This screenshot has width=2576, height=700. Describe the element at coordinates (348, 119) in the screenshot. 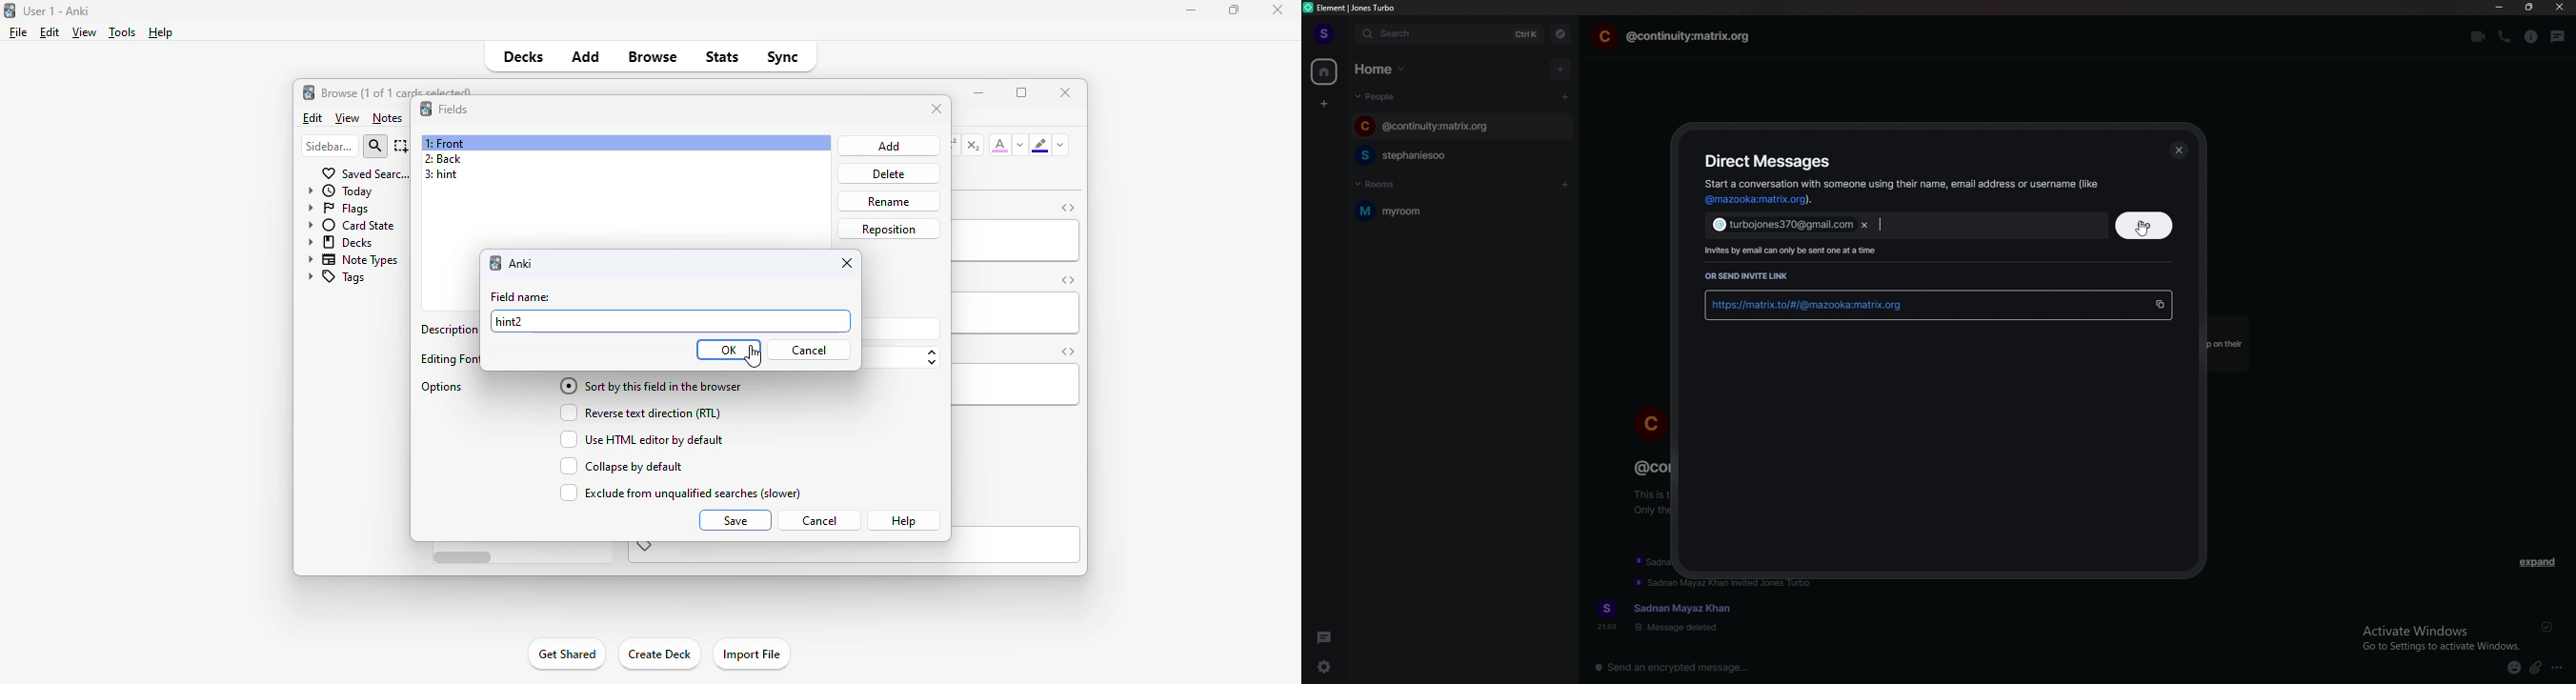

I see `view` at that location.